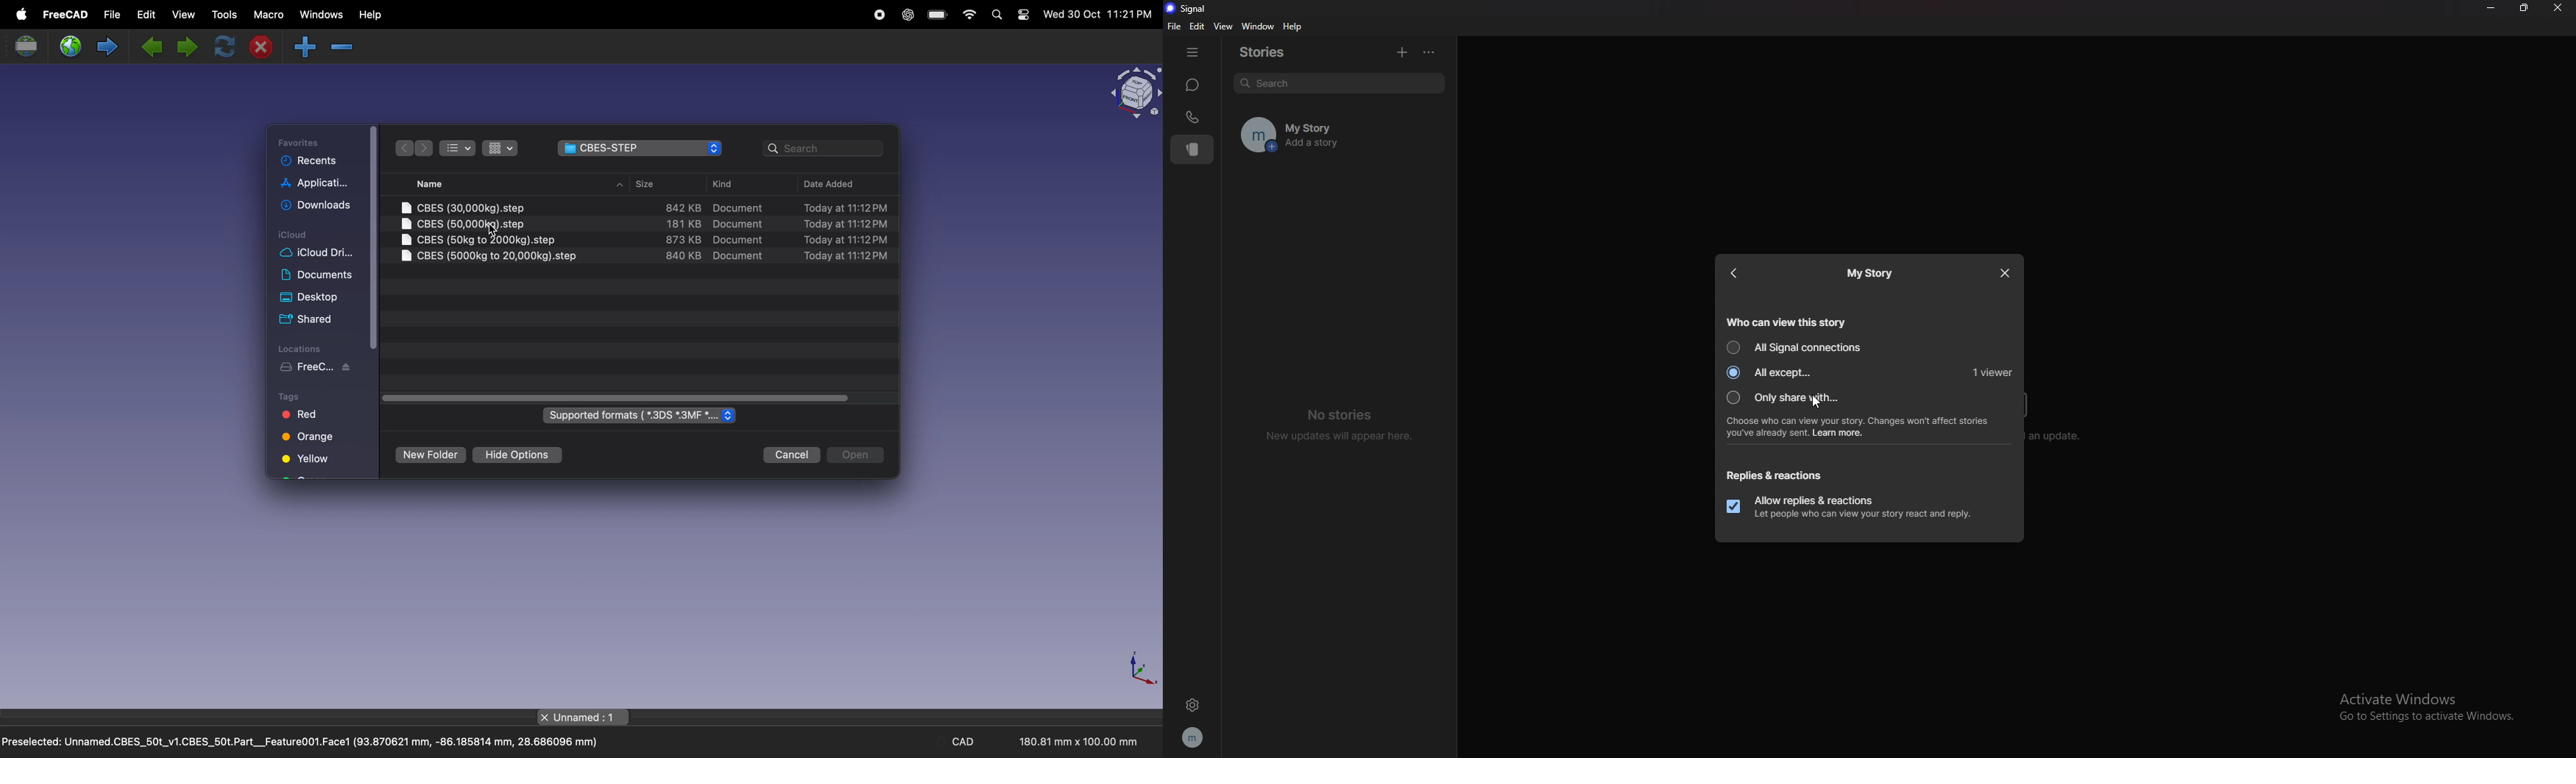  What do you see at coordinates (1197, 26) in the screenshot?
I see `edit` at bounding box center [1197, 26].